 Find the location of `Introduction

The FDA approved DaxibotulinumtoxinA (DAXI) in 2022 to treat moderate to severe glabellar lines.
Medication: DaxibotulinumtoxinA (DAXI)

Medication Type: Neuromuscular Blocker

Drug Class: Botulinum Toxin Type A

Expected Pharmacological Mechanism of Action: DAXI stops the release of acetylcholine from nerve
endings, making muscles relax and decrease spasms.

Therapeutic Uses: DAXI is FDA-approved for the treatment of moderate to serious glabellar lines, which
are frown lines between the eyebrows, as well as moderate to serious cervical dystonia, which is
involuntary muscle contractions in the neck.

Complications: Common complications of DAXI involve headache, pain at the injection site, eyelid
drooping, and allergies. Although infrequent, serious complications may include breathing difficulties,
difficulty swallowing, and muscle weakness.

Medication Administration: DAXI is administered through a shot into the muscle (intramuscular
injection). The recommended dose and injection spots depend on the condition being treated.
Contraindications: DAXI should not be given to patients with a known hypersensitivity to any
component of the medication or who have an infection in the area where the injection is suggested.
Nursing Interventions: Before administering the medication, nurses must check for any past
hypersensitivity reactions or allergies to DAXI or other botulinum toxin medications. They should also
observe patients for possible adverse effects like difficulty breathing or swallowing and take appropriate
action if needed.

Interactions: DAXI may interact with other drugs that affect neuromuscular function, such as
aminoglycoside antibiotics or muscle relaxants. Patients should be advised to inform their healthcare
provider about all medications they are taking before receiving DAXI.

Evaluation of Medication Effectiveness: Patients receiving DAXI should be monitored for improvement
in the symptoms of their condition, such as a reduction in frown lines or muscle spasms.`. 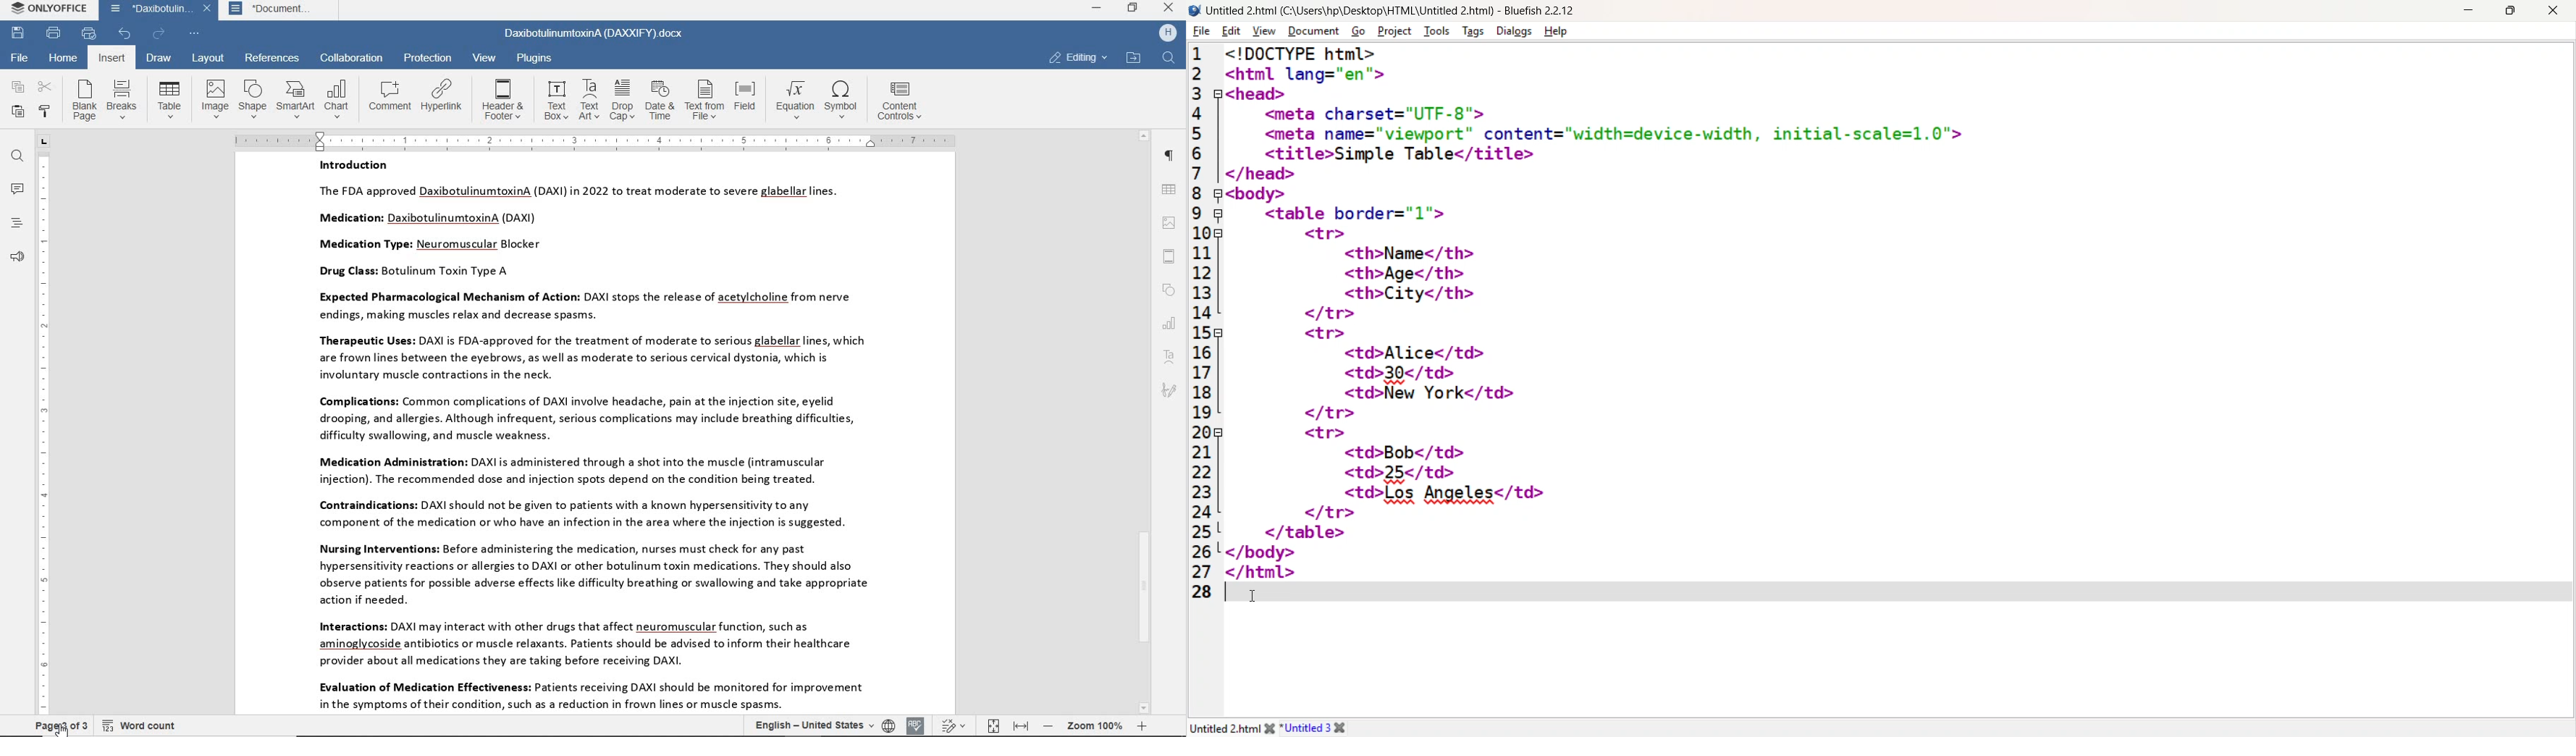

Introduction

The FDA approved DaxibotulinumtoxinA (DAXI) in 2022 to treat moderate to severe glabellar lines.
Medication: DaxibotulinumtoxinA (DAXI)

Medication Type: Neuromuscular Blocker

Drug Class: Botulinum Toxin Type A

Expected Pharmacological Mechanism of Action: DAXI stops the release of acetylcholine from nerve
endings, making muscles relax and decrease spasms.

Therapeutic Uses: DAXI is FDA-approved for the treatment of moderate to serious glabellar lines, which
are frown lines between the eyebrows, as well as moderate to serious cervical dystonia, which is
involuntary muscle contractions in the neck.

Complications: Common complications of DAXI involve headache, pain at the injection site, eyelid
drooping, and allergies. Although infrequent, serious complications may include breathing difficulties,
difficulty swallowing, and muscle weakness.

Medication Administration: DAXI is administered through a shot into the muscle (intramuscular
injection). The recommended dose and injection spots depend on the condition being treated.
Contraindications: DAXI should not be given to patients with a known hypersensitivity to any
component of the medication or who have an infection in the area where the injection is suggested.
Nursing Interventions: Before administering the medication, nurses must check for any past
hypersensitivity reactions or allergies to DAXI or other botulinum toxin medications. They should also
observe patients for possible adverse effects like difficulty breathing or swallowing and take appropriate
action if needed.

Interactions: DAXI may interact with other drugs that affect neuromuscular function, such as
aminoglycoside antibiotics or muscle relaxants. Patients should be advised to inform their healthcare
provider about all medications they are taking before receiving DAXI.

Evaluation of Medication Effectiveness: Patients receiving DAXI should be monitored for improvement
in the symptoms of their condition, such as a reduction in frown lines or muscle spasms. is located at coordinates (585, 435).